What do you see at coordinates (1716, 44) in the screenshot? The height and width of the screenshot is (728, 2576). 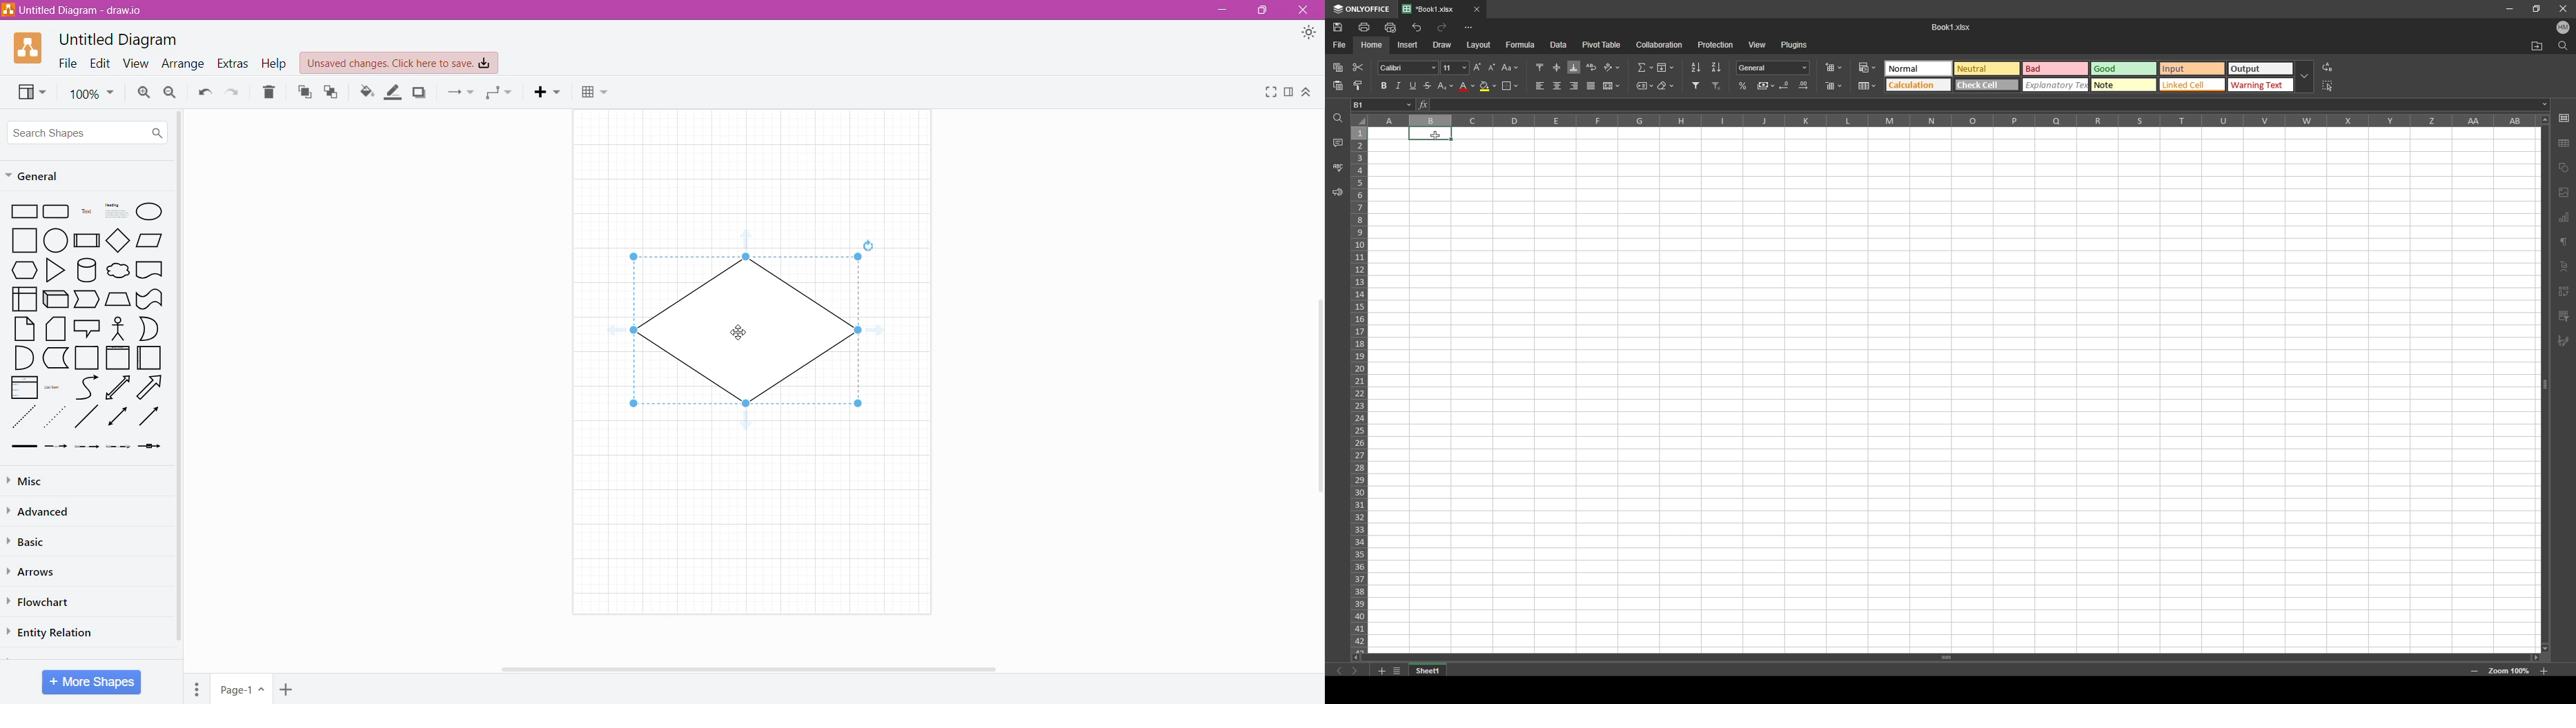 I see `protection` at bounding box center [1716, 44].